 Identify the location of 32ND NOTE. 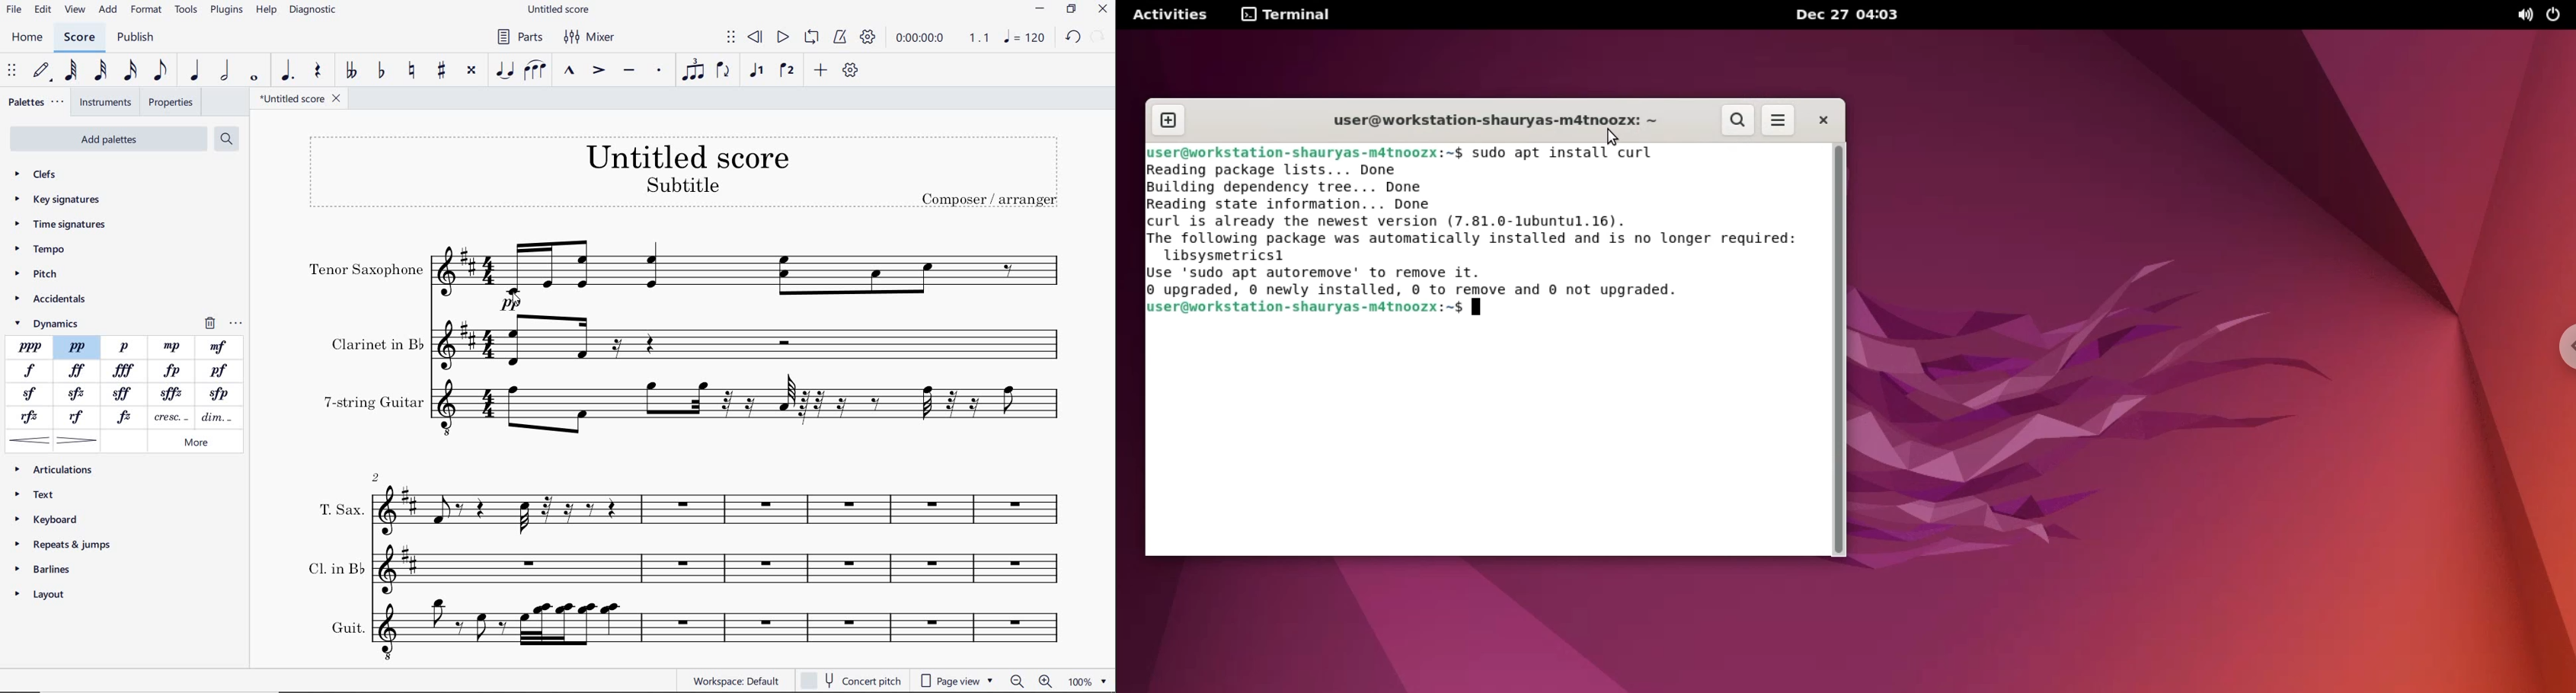
(100, 71).